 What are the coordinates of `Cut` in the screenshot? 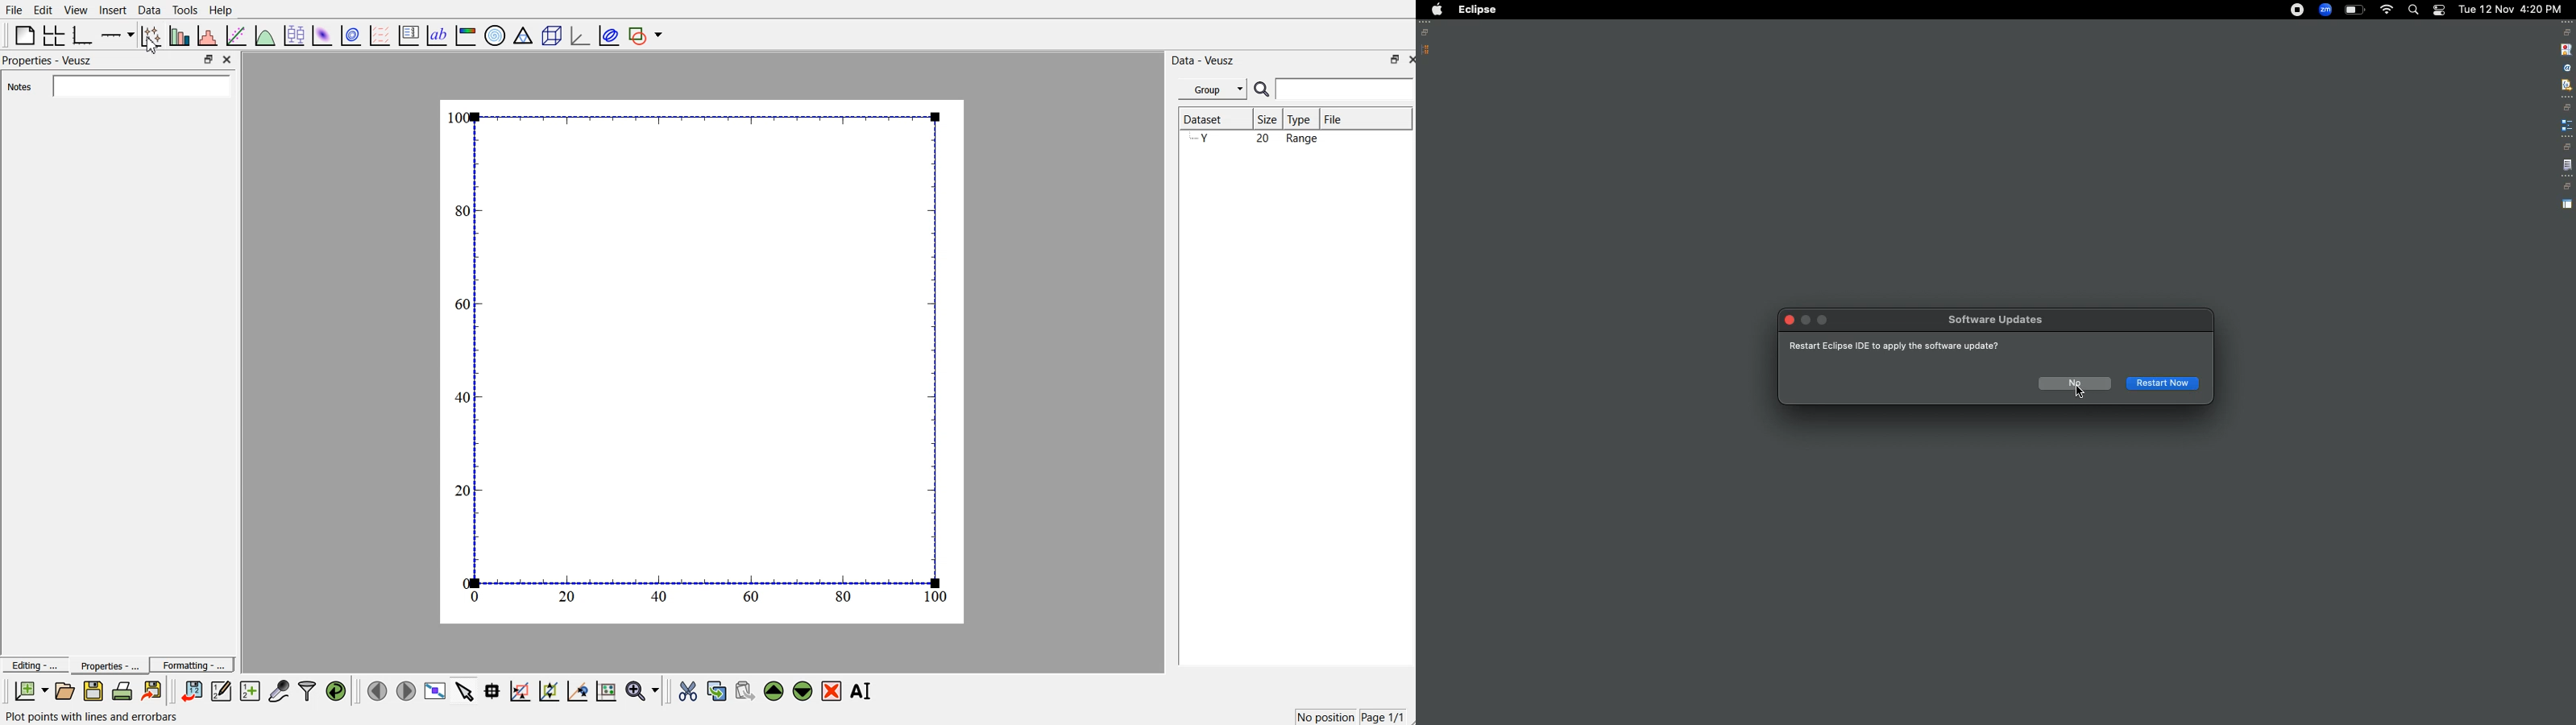 It's located at (688, 690).